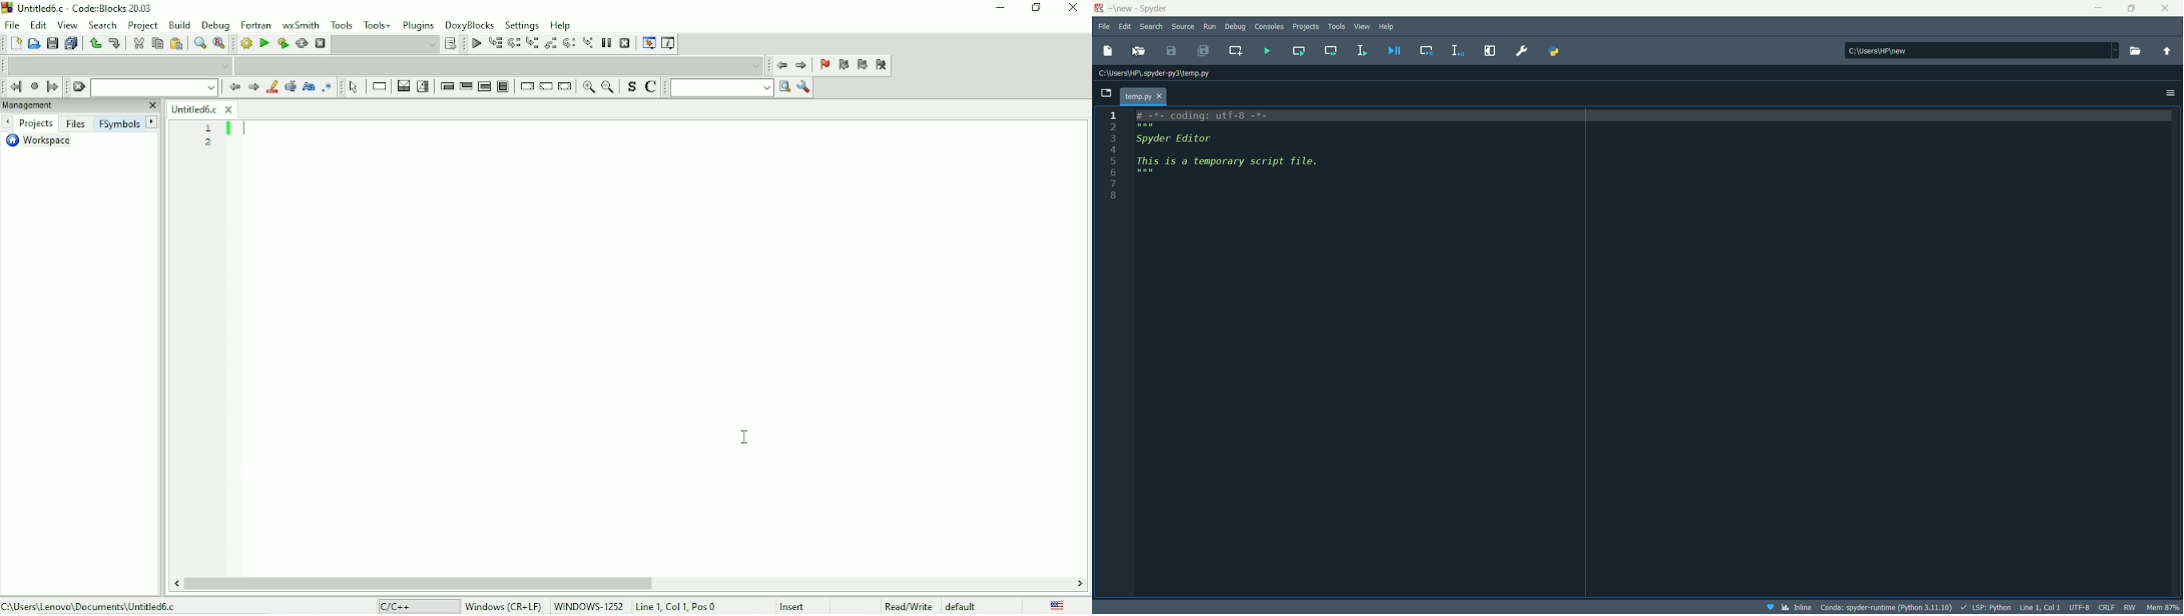  What do you see at coordinates (1788, 608) in the screenshot?
I see `inline` at bounding box center [1788, 608].